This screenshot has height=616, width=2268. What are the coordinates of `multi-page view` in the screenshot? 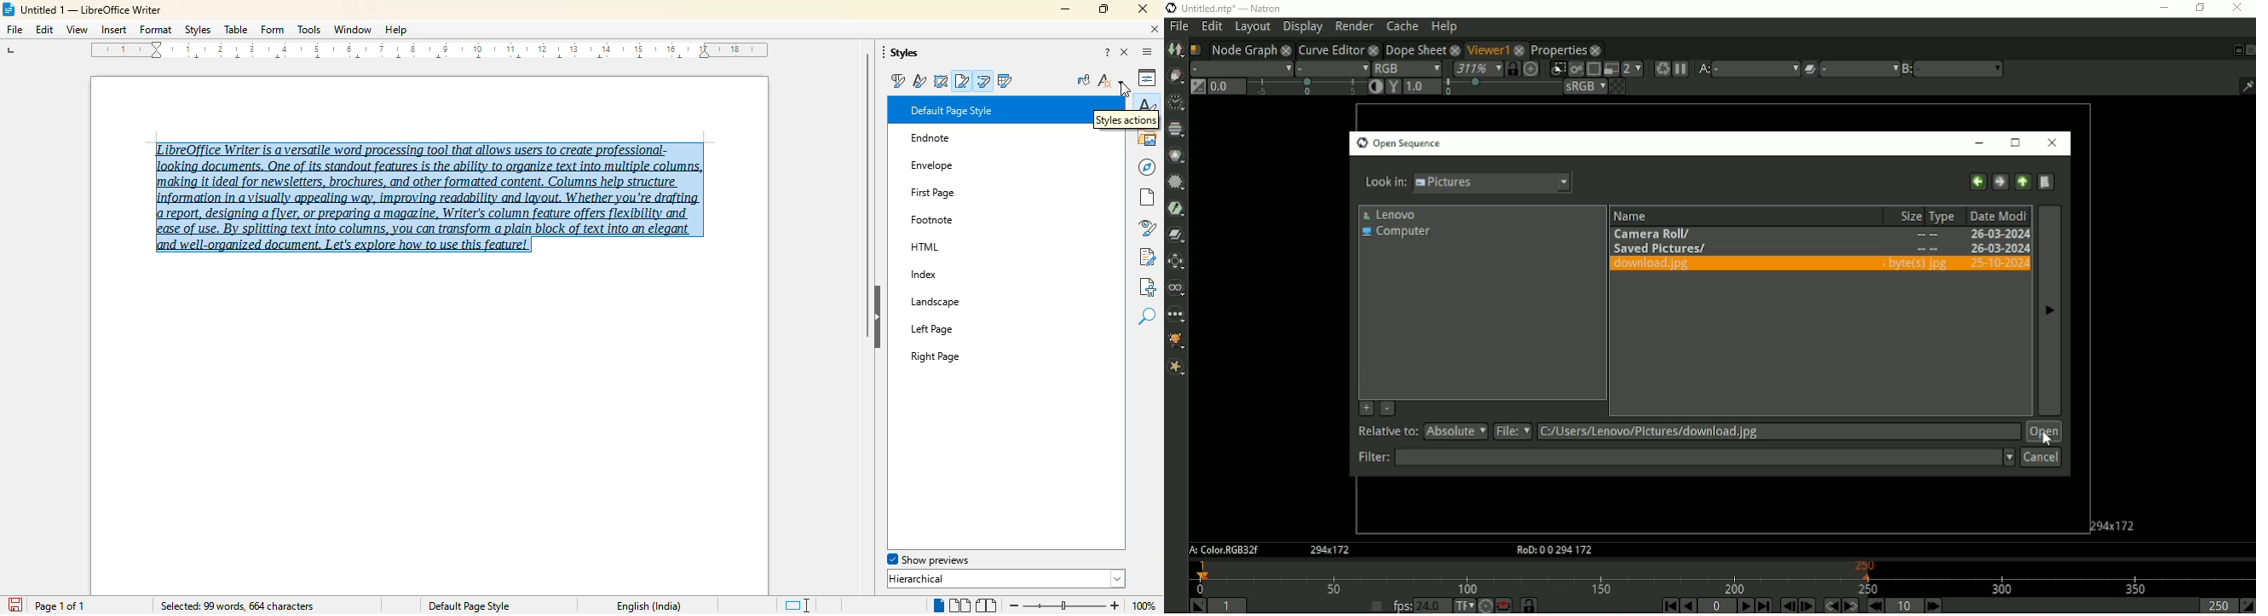 It's located at (959, 605).